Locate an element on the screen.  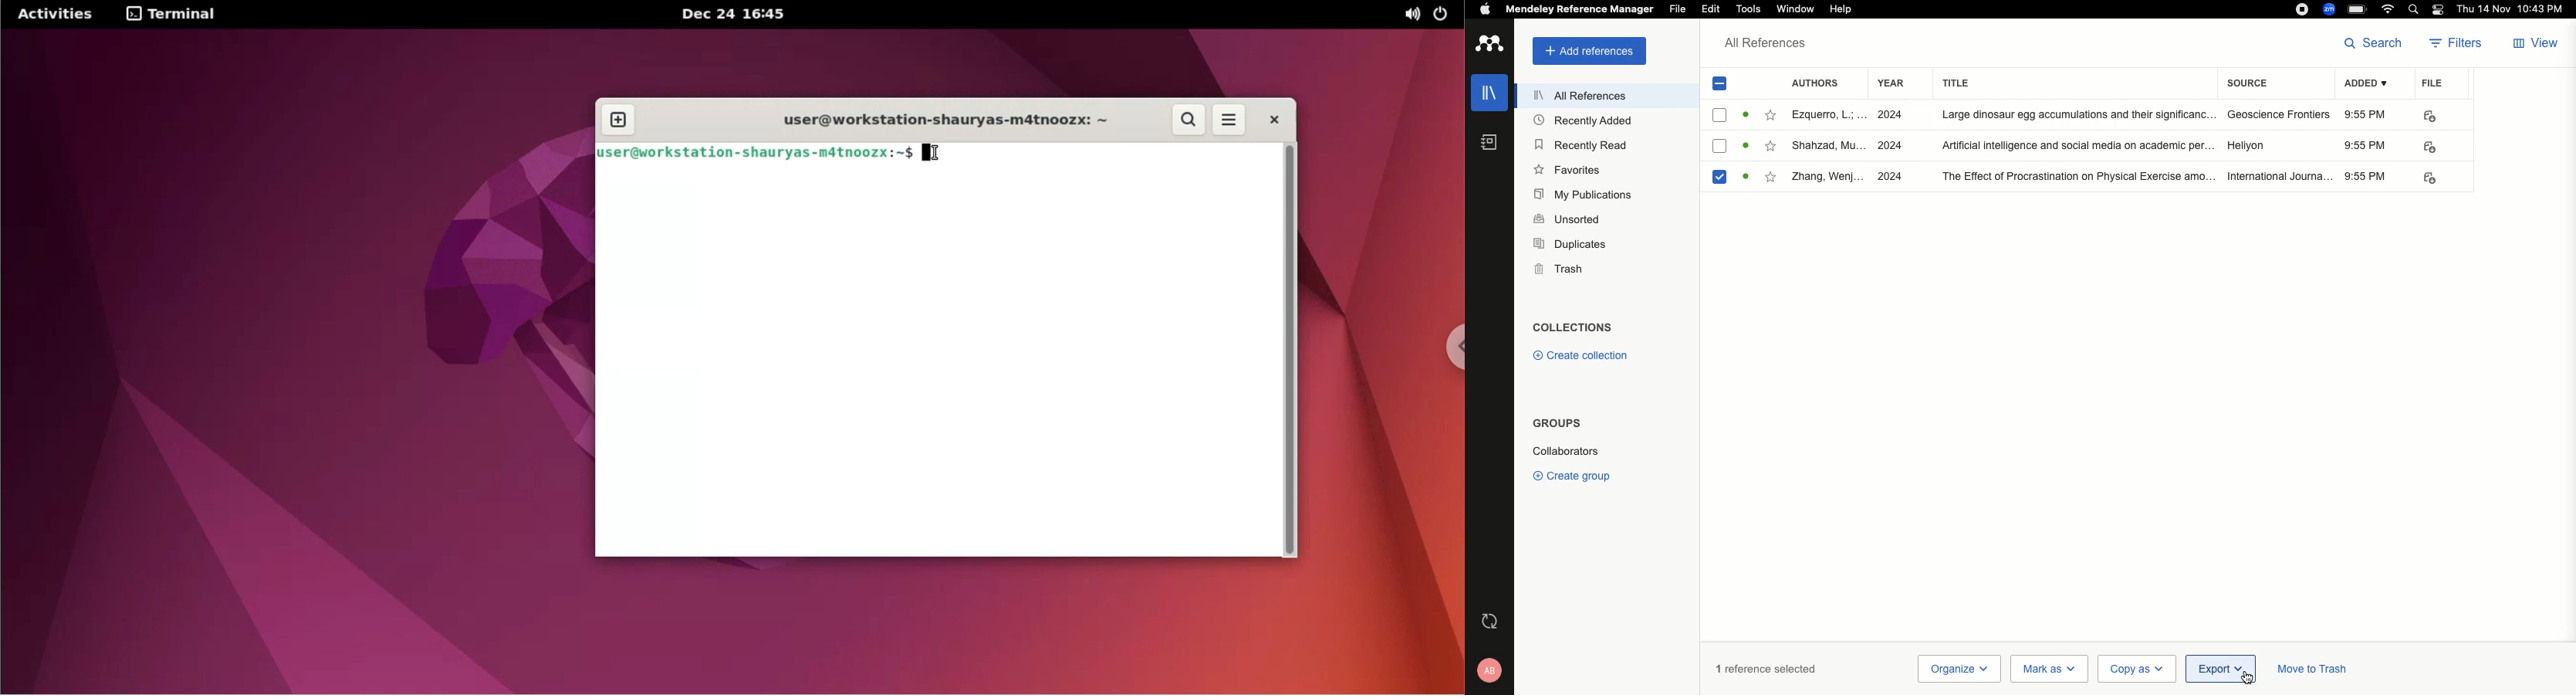
read is located at coordinates (1746, 147).